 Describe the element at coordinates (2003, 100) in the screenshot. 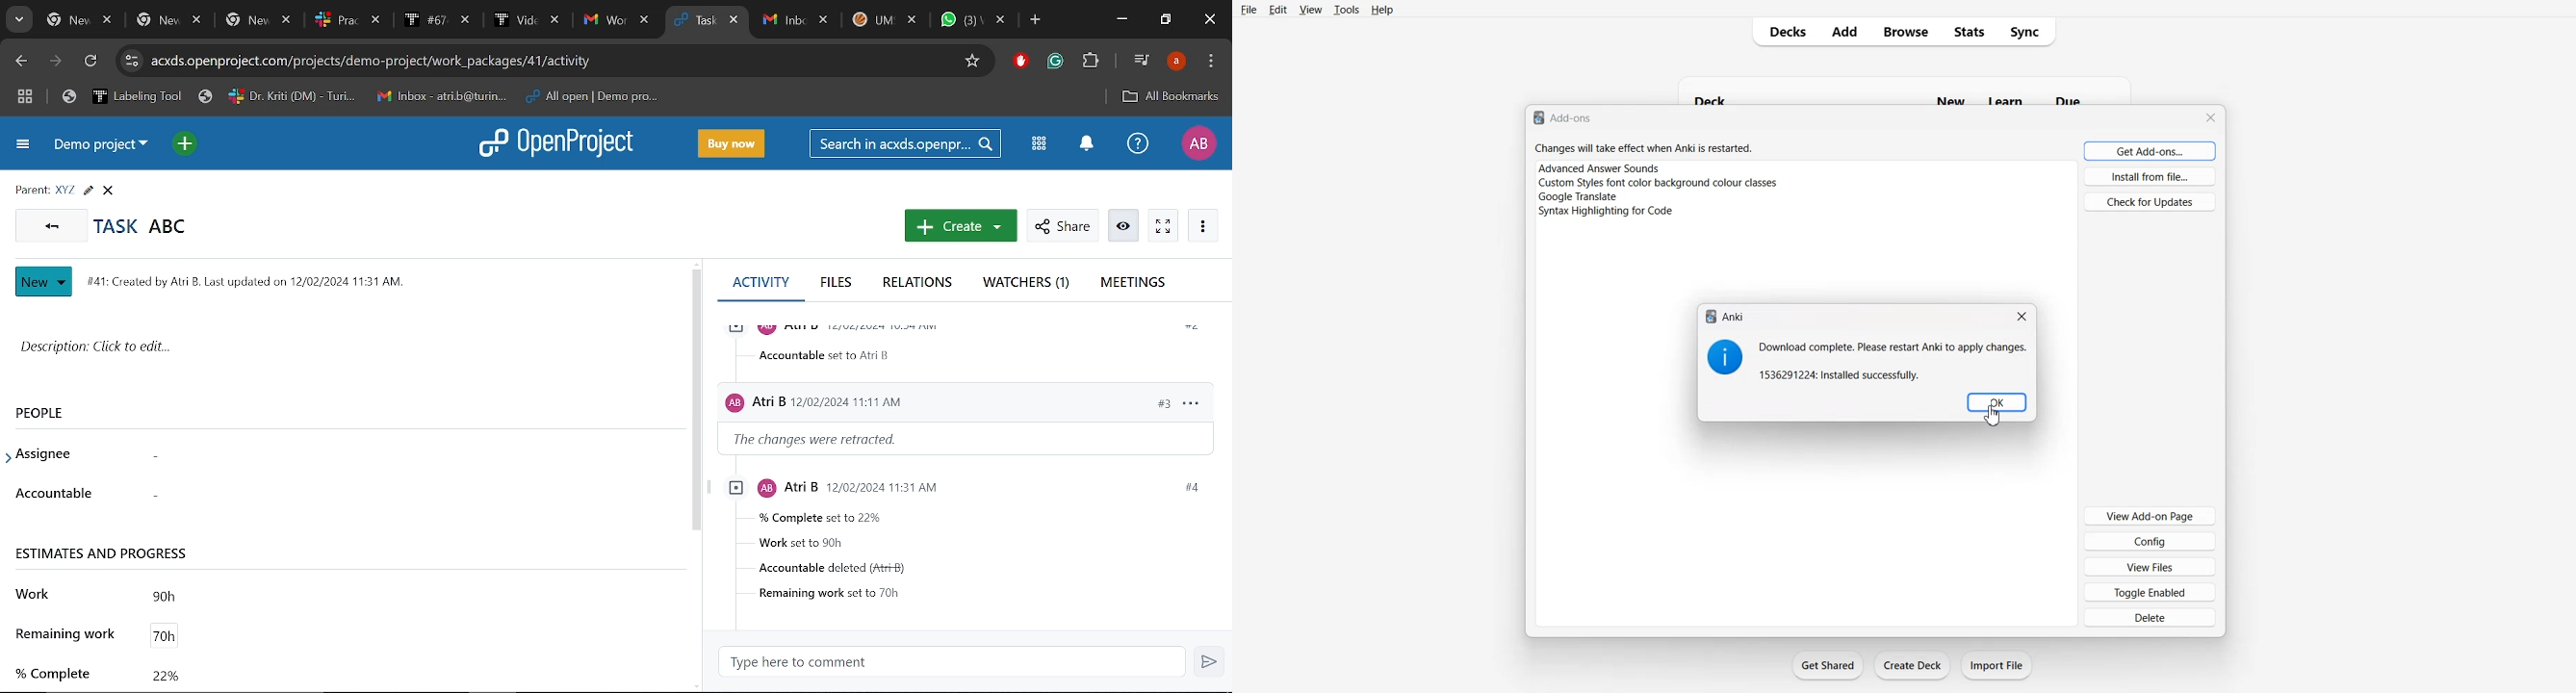

I see `learn` at that location.